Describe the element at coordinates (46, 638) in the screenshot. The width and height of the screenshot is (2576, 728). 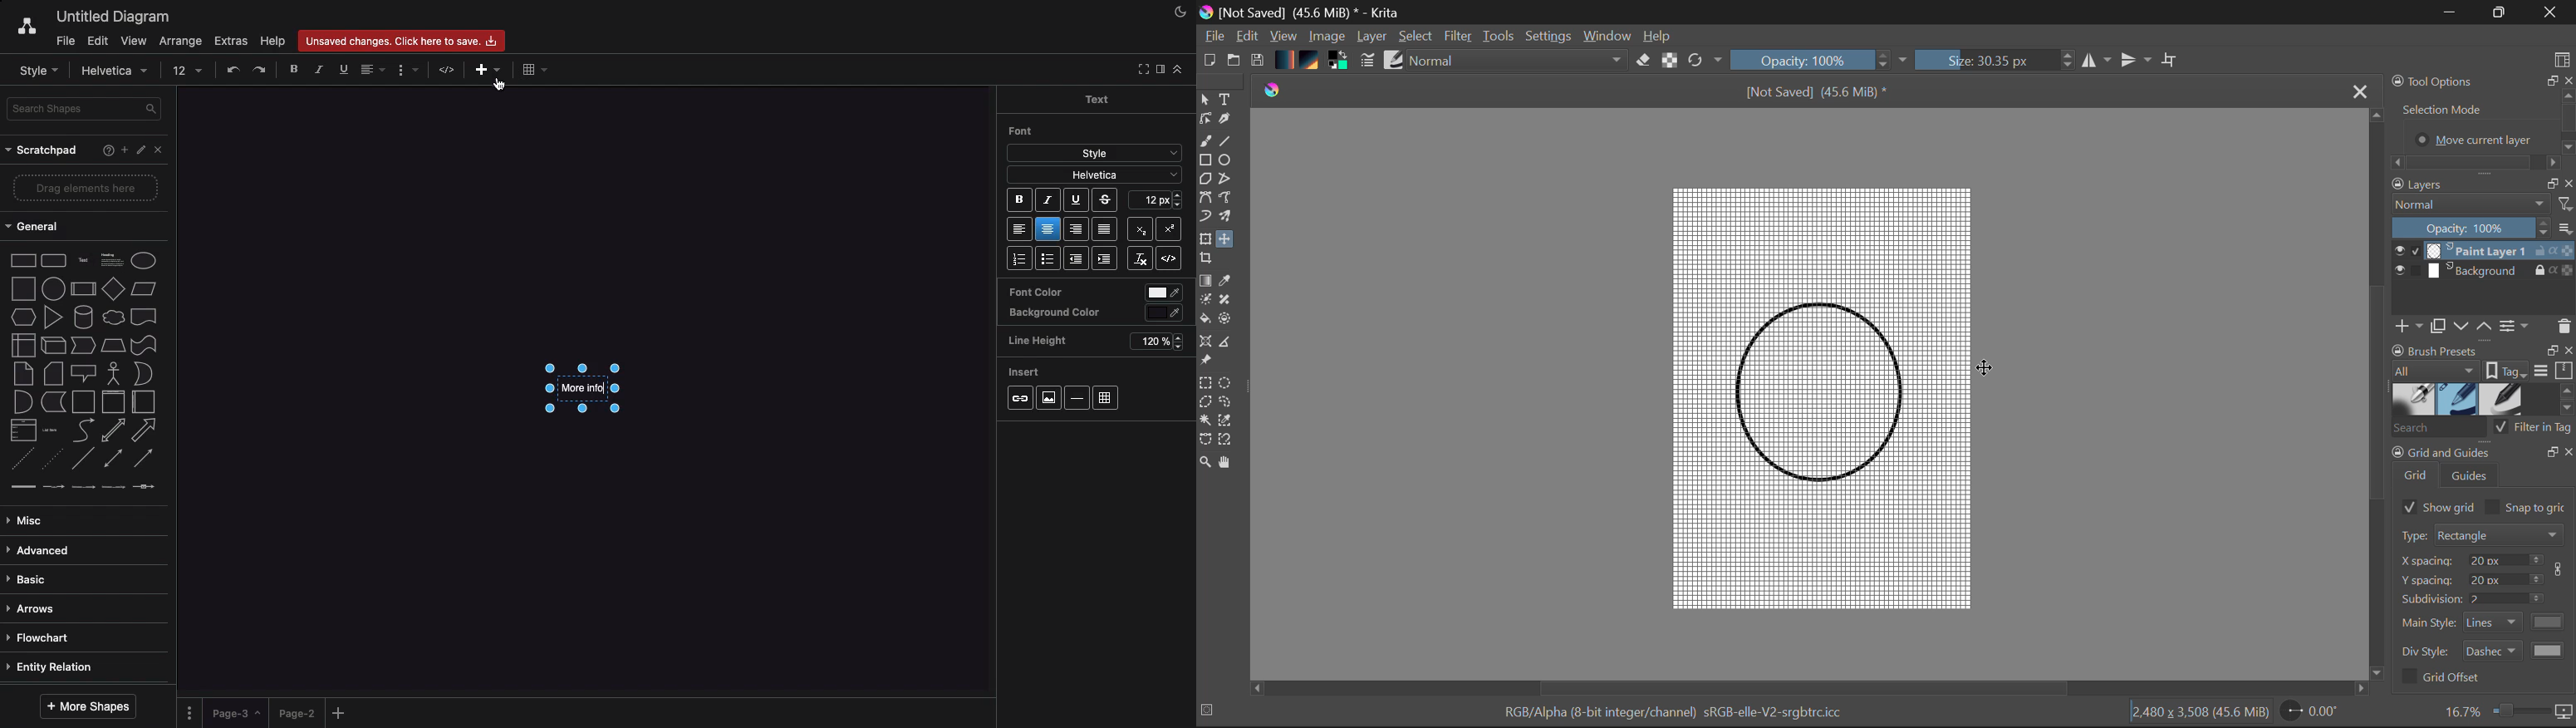
I see `Flowchart` at that location.